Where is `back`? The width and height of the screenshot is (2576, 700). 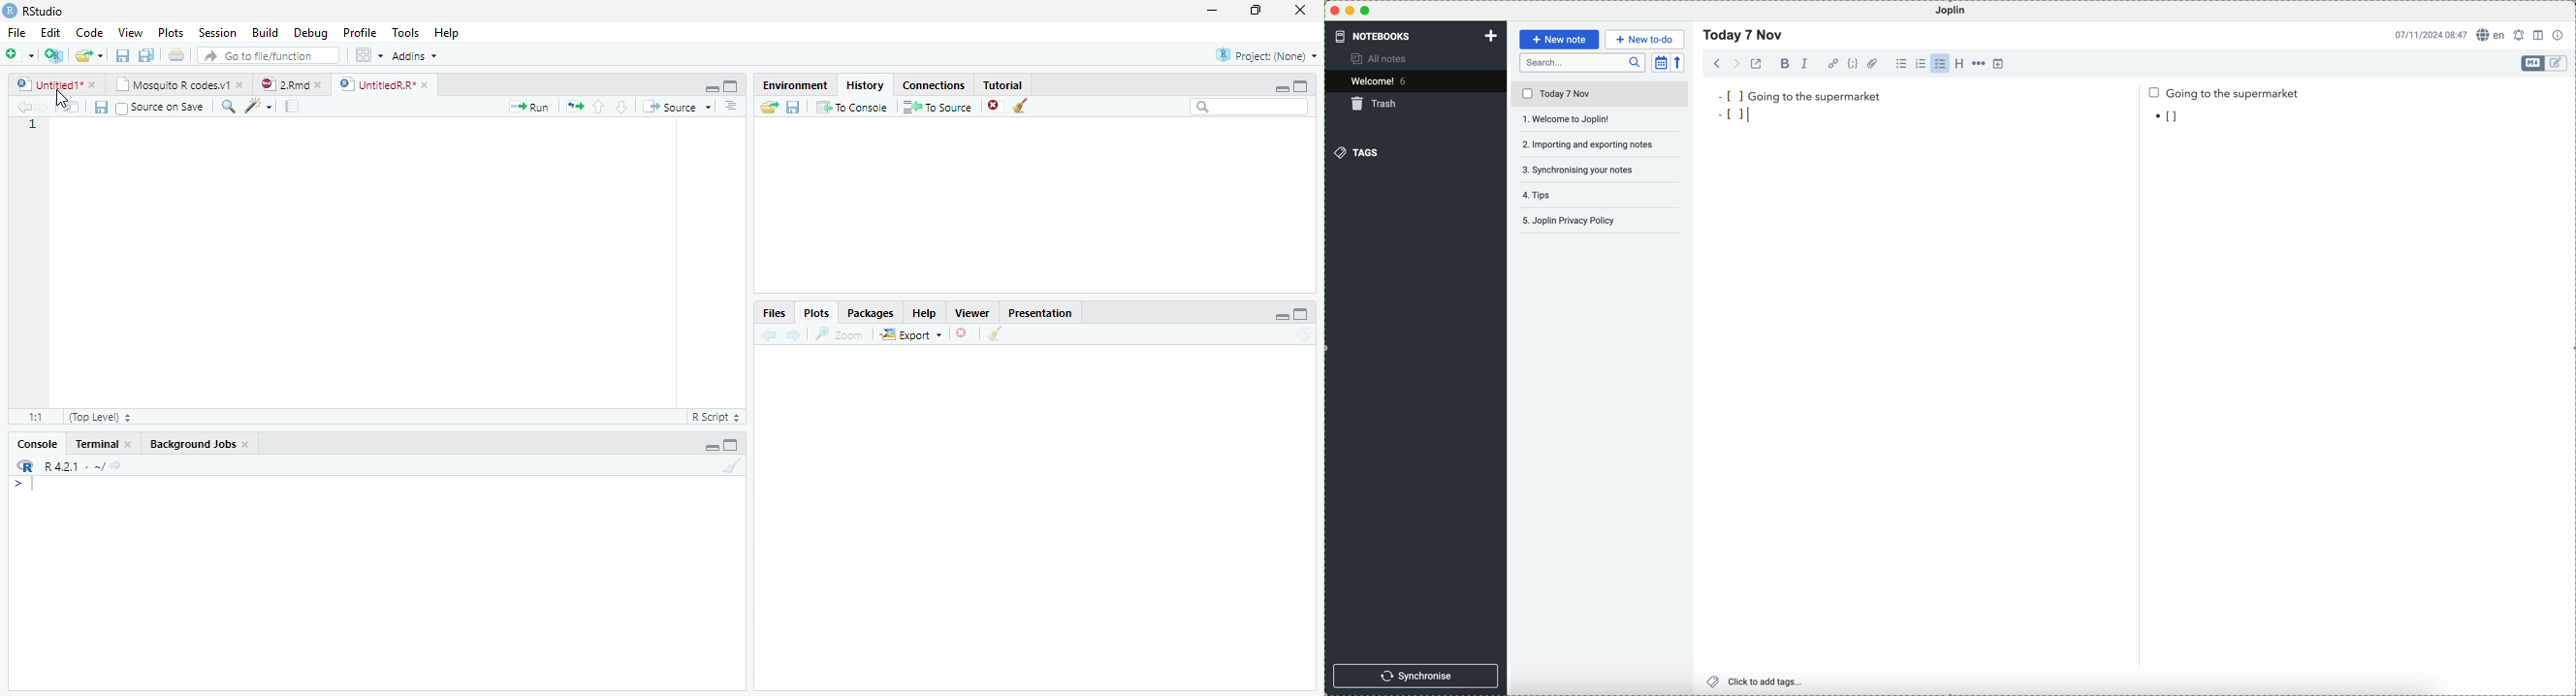
back is located at coordinates (1718, 63).